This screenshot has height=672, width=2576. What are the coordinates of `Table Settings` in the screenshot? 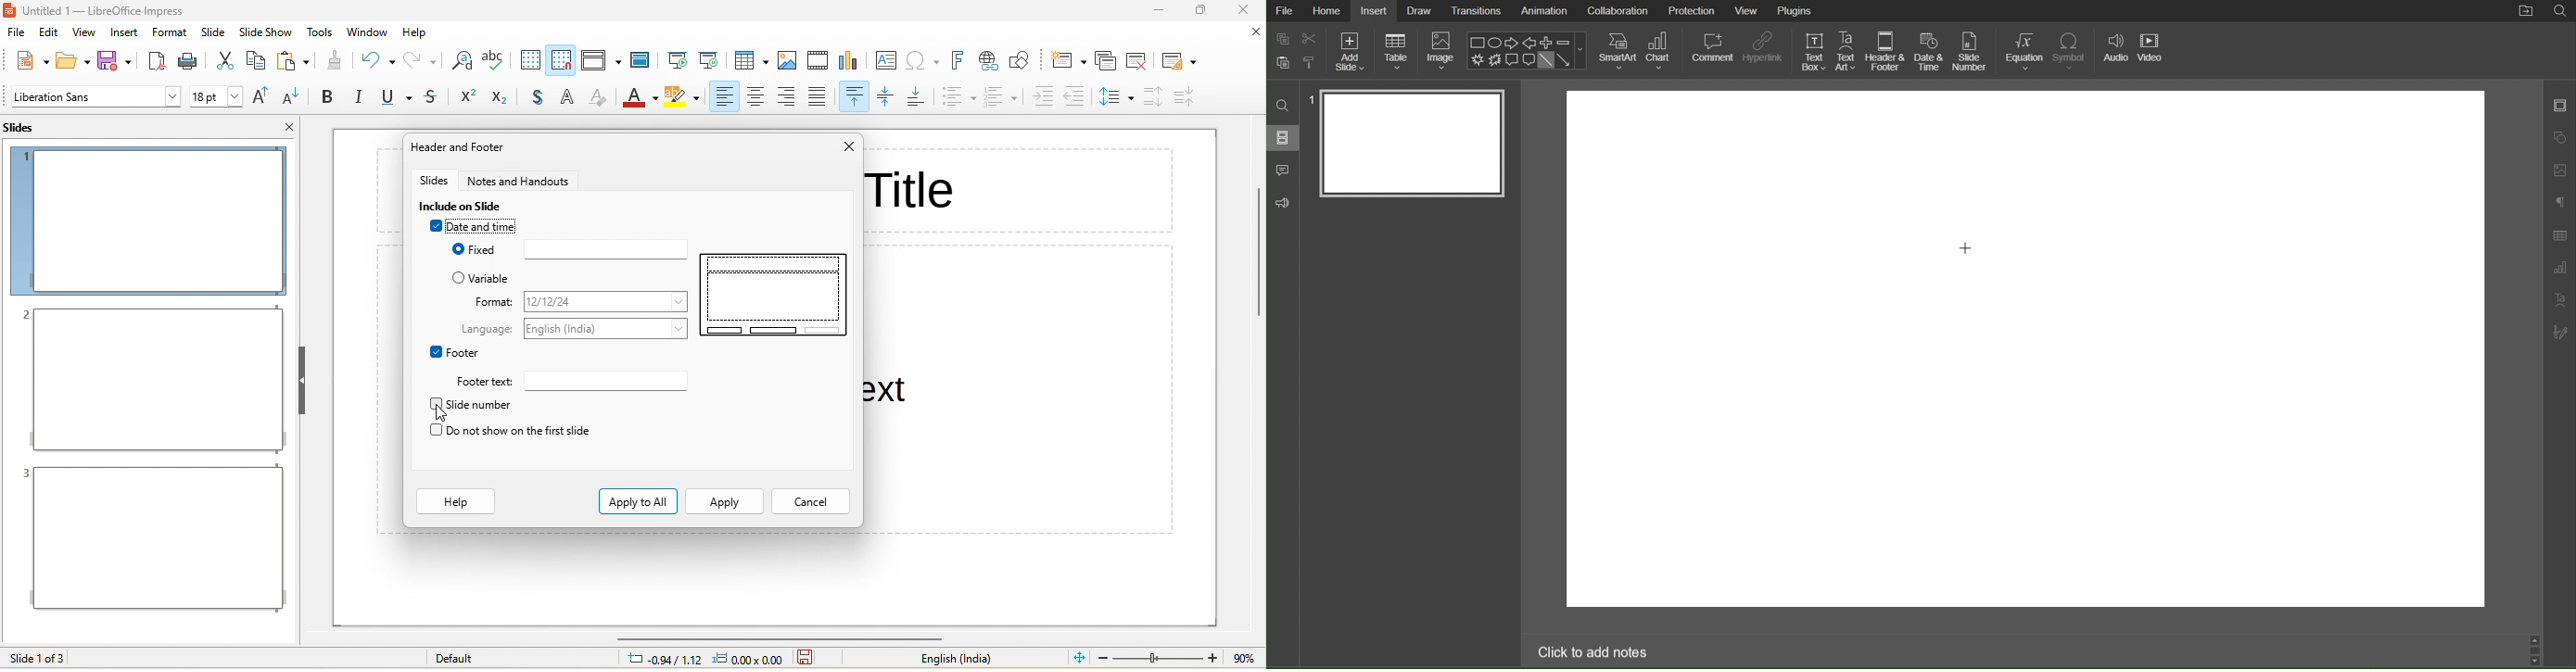 It's located at (2560, 235).